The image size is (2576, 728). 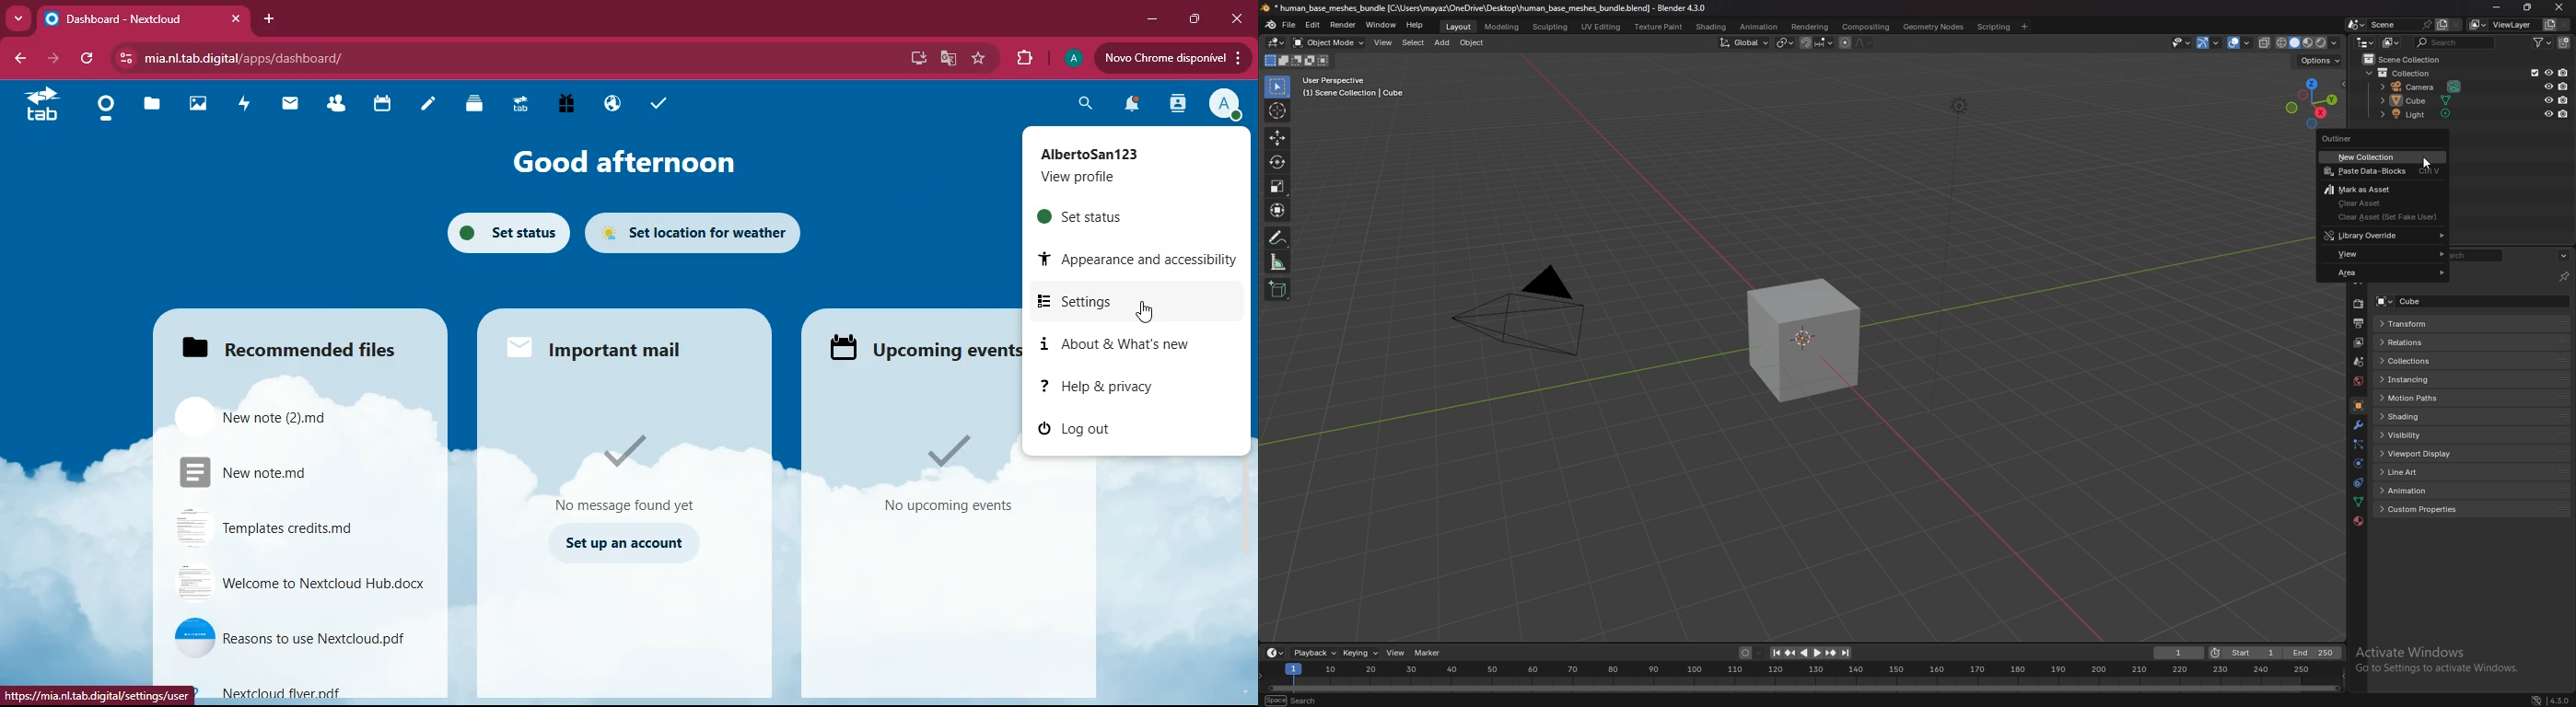 I want to click on file, so click(x=265, y=415).